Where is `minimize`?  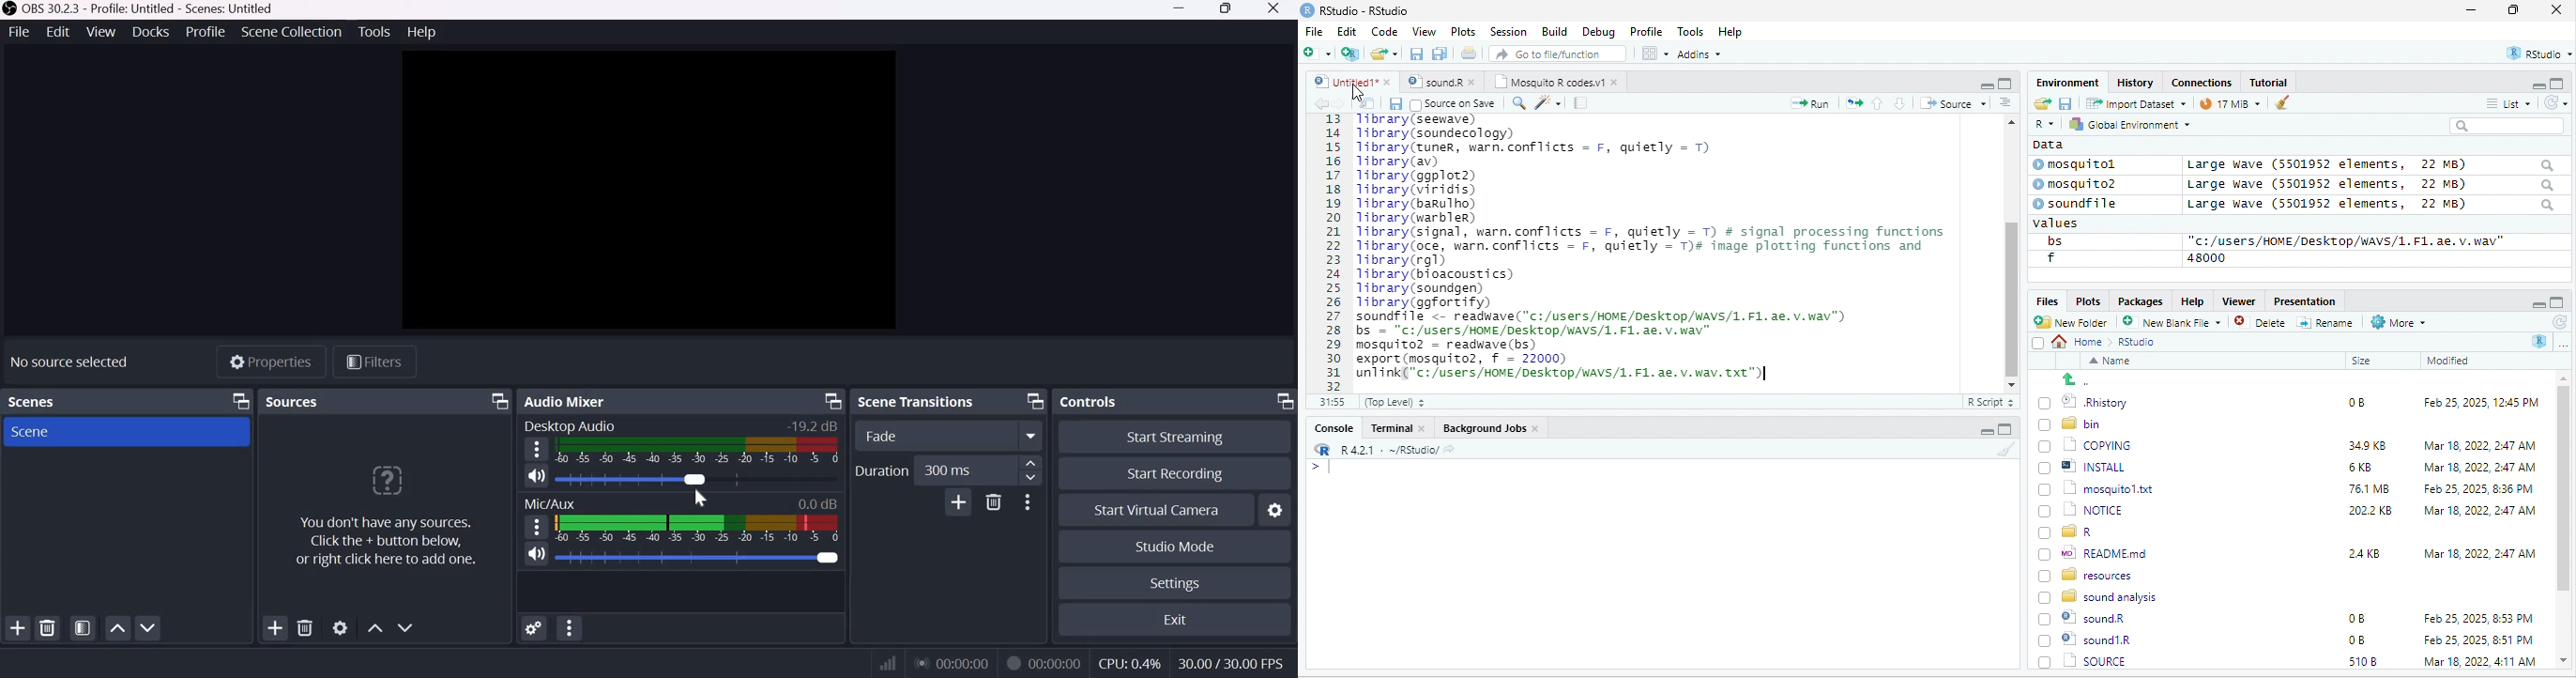
minimize is located at coordinates (2537, 303).